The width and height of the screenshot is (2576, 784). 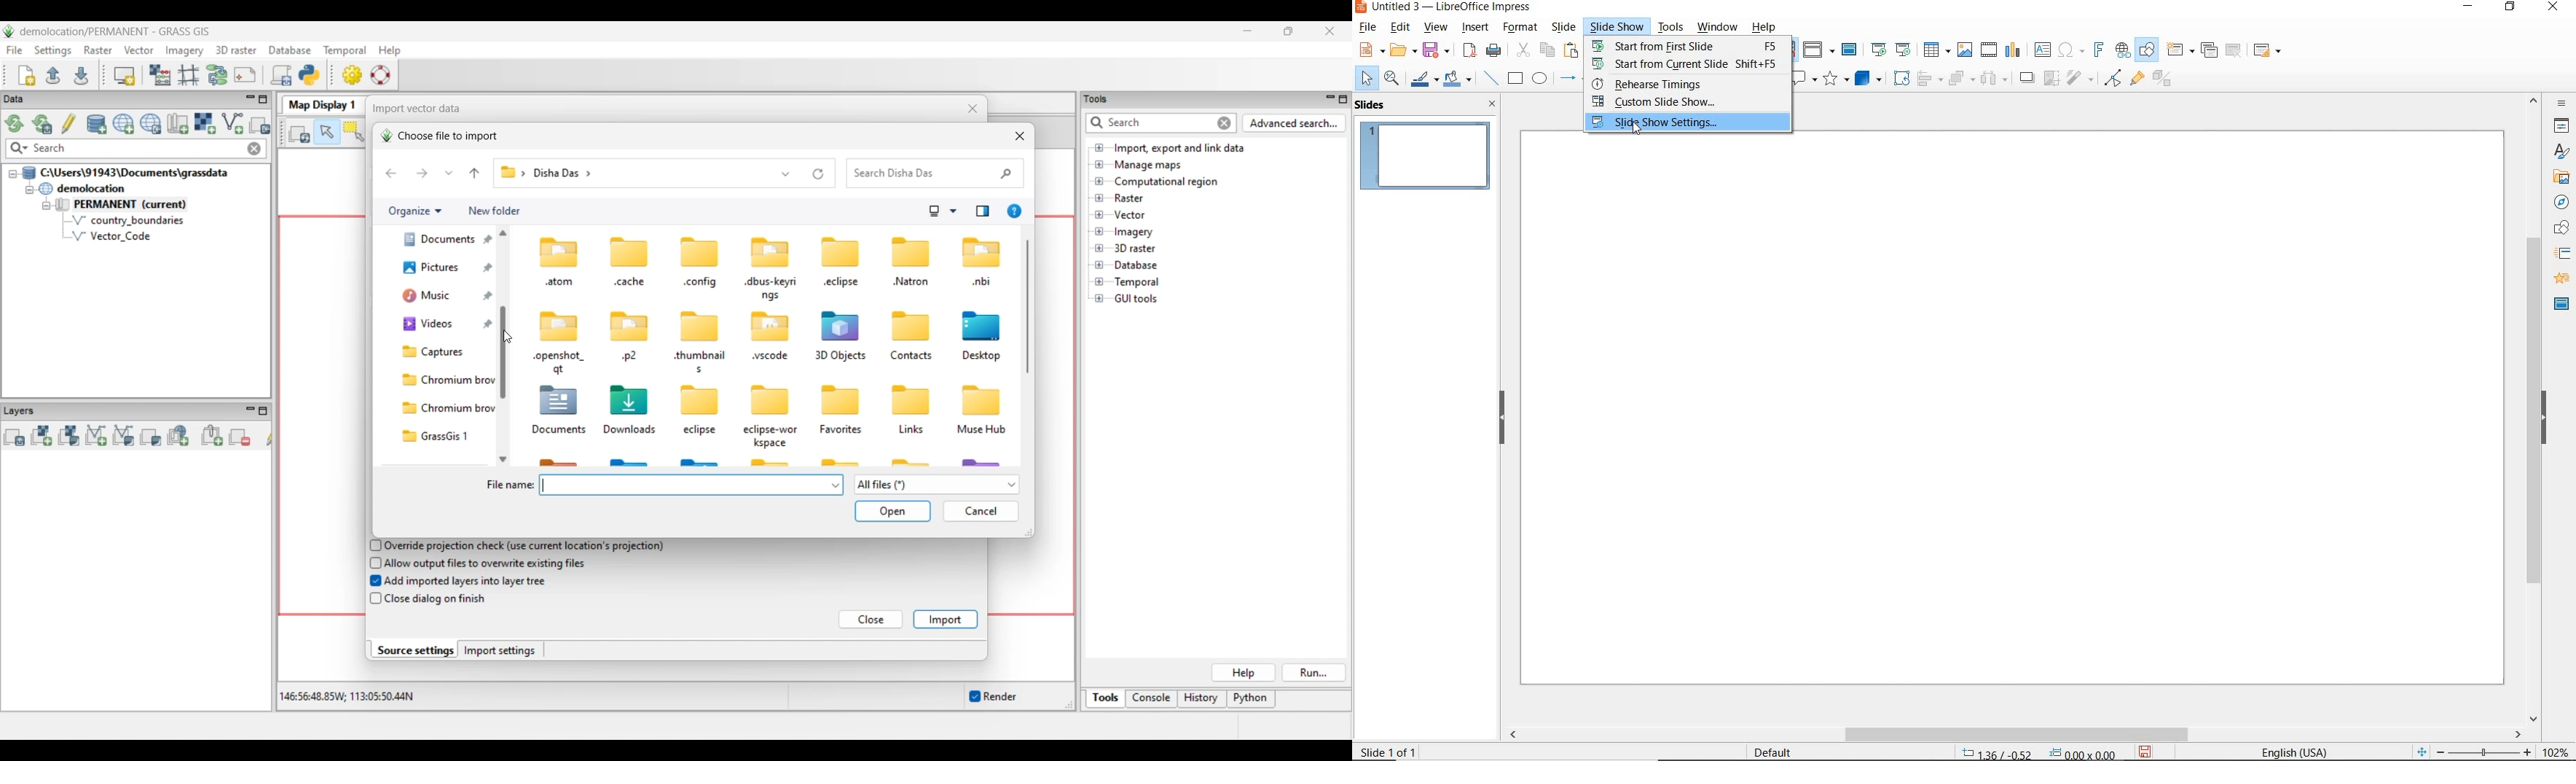 What do you see at coordinates (1129, 215) in the screenshot?
I see `Double click to see files under Vector` at bounding box center [1129, 215].